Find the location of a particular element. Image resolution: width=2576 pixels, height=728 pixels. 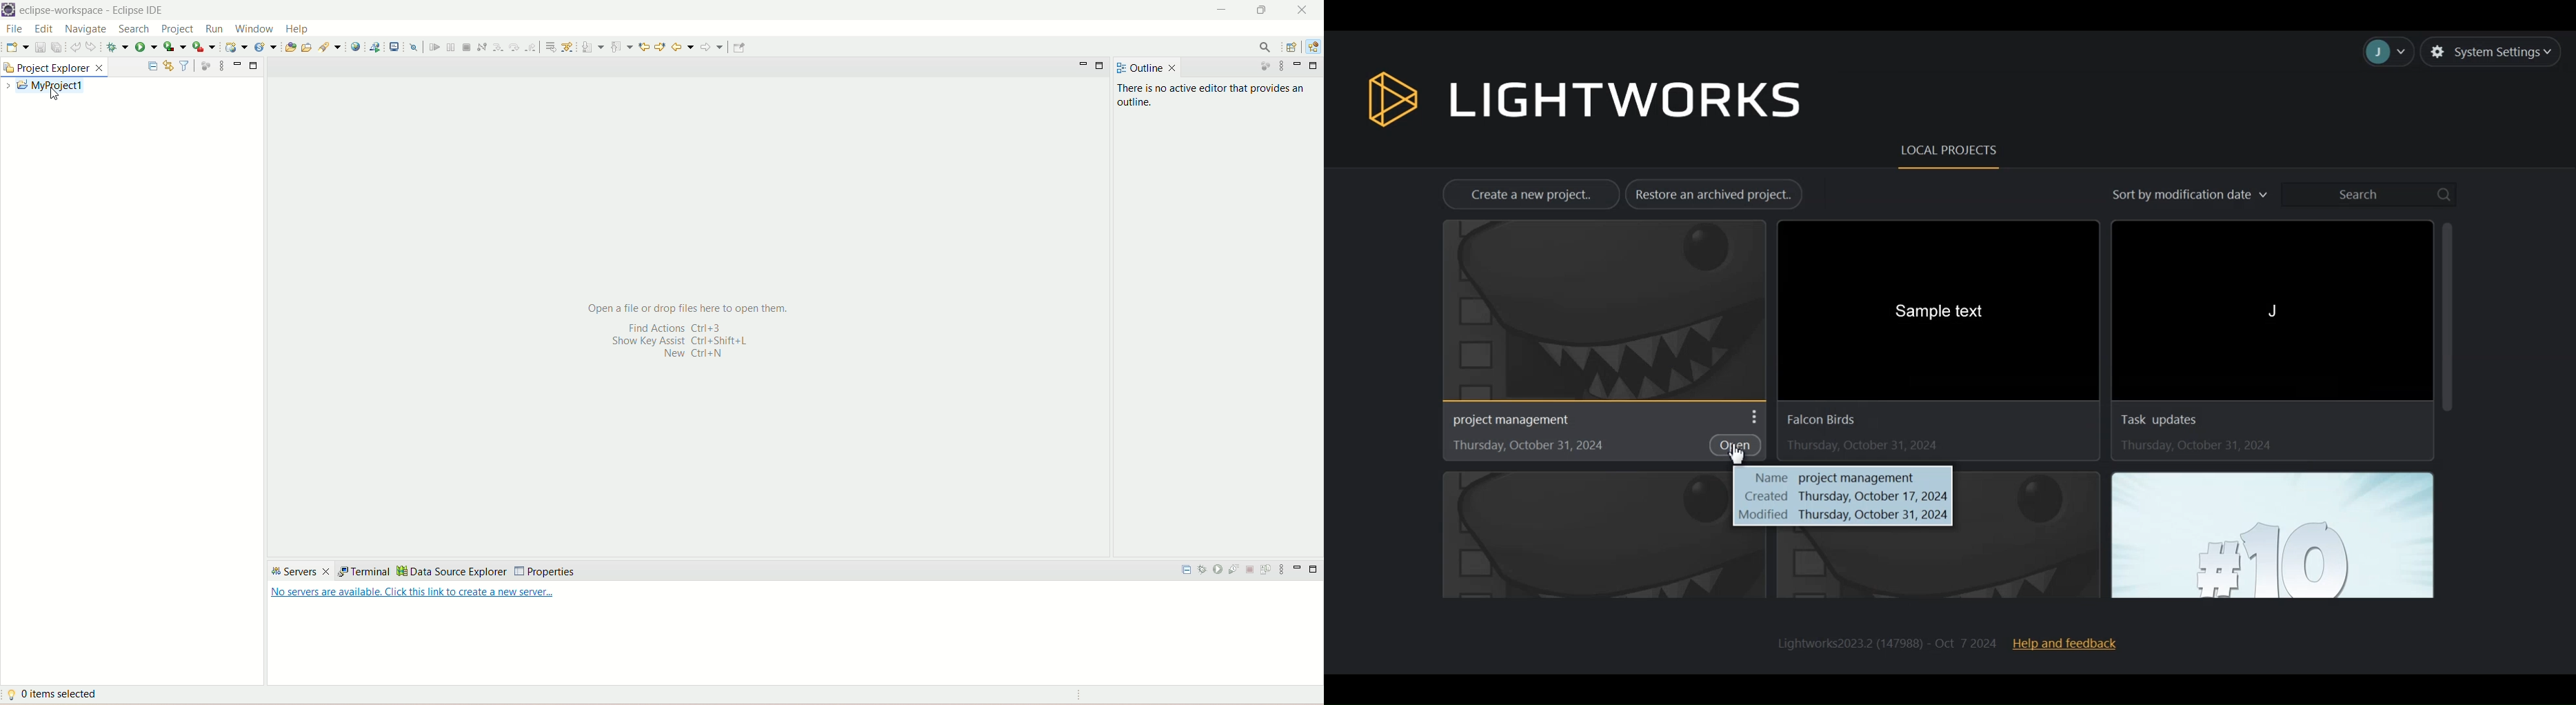

Thursday is located at coordinates (1540, 445).